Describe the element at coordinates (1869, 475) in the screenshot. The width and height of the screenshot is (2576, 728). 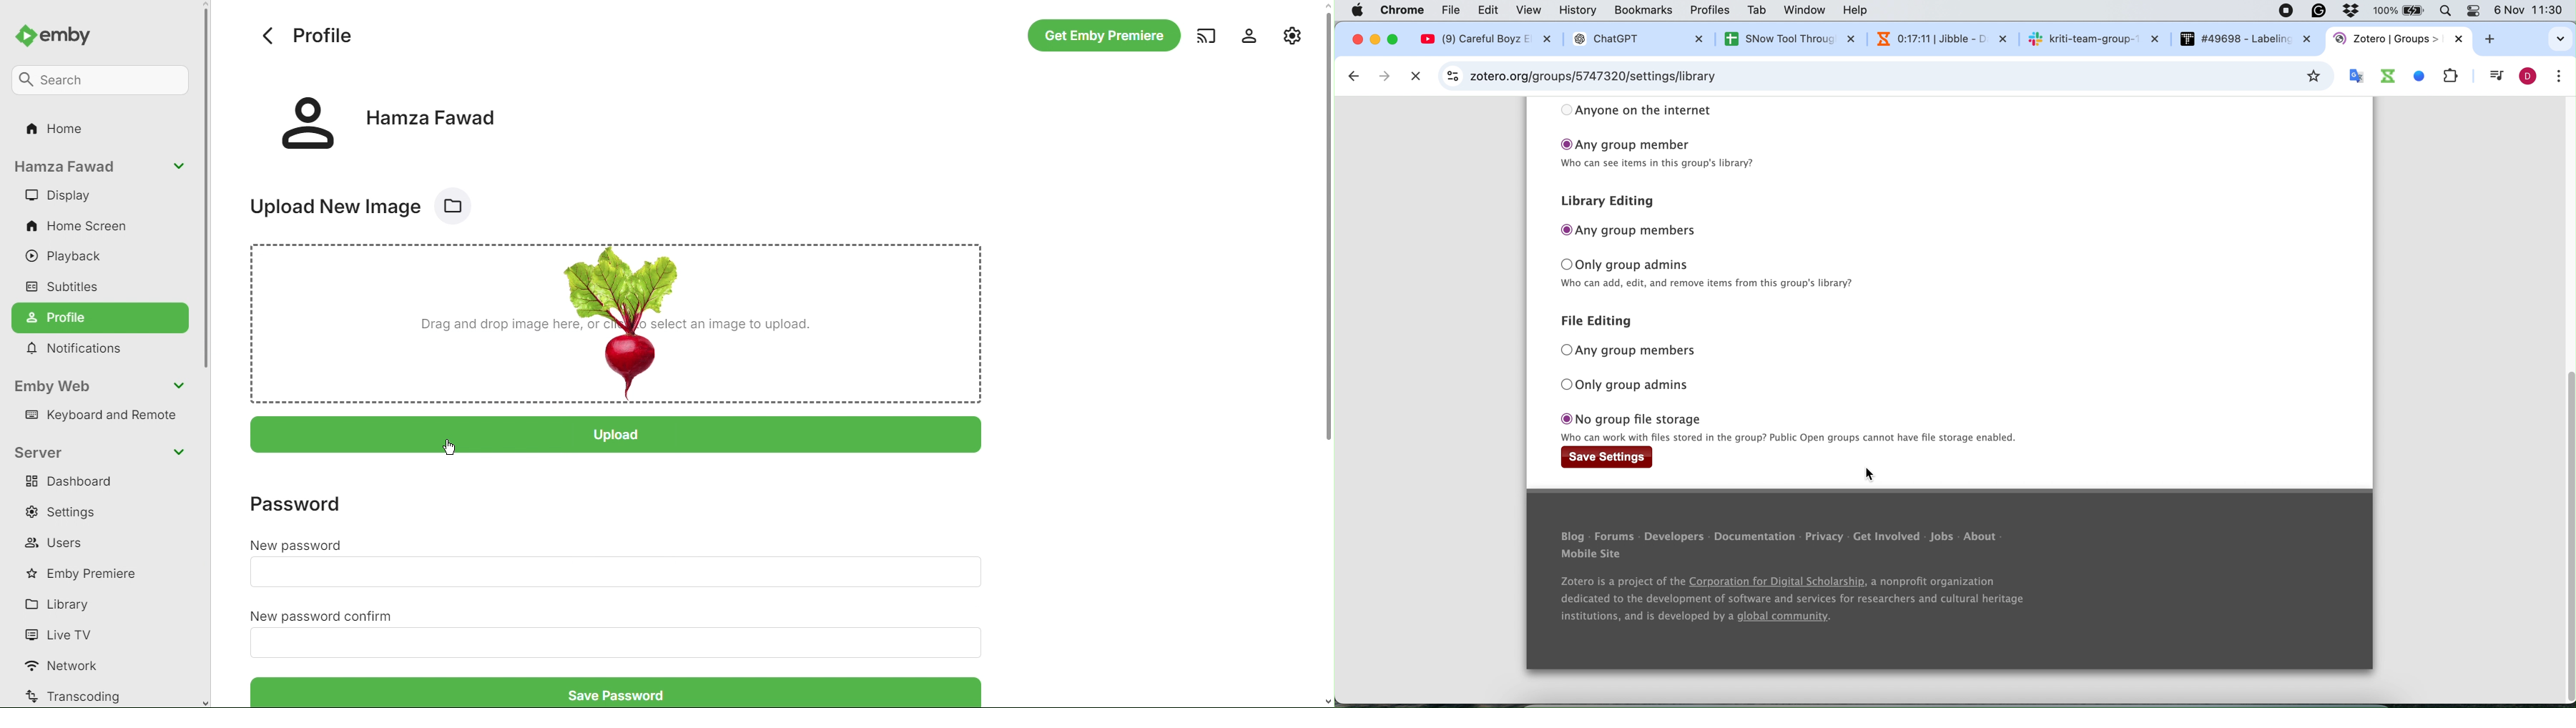
I see `cursor` at that location.